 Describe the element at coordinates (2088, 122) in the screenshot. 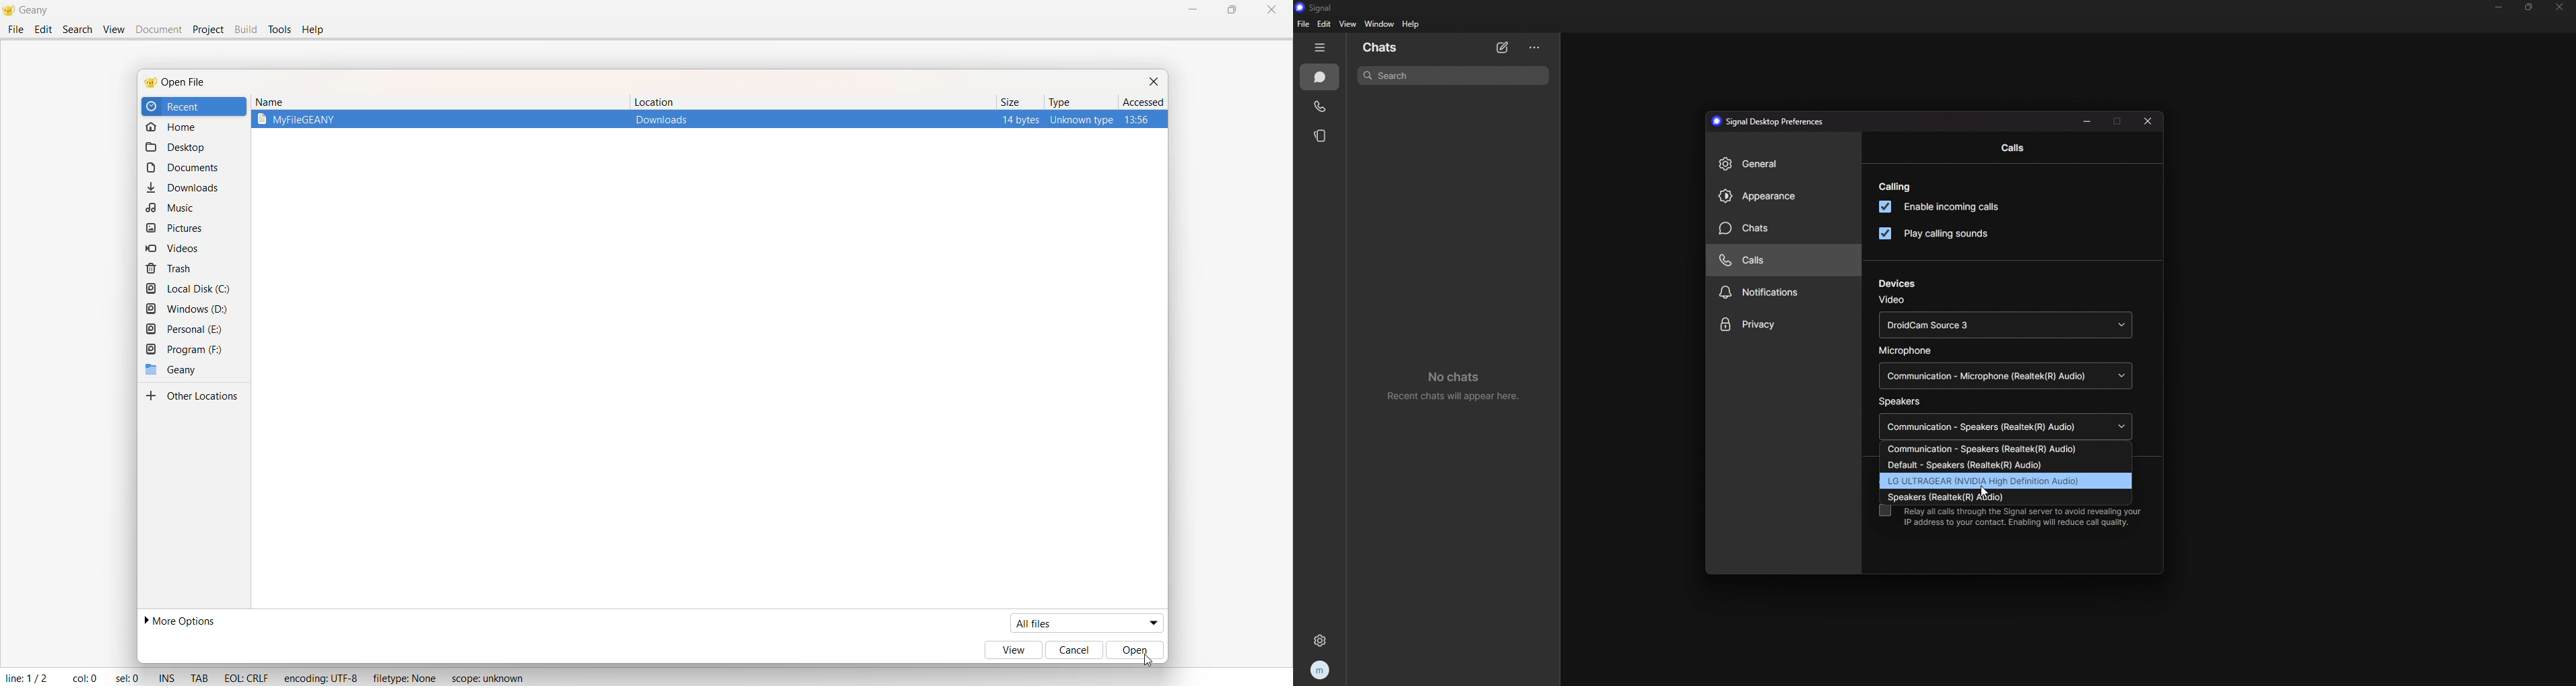

I see `minimize` at that location.